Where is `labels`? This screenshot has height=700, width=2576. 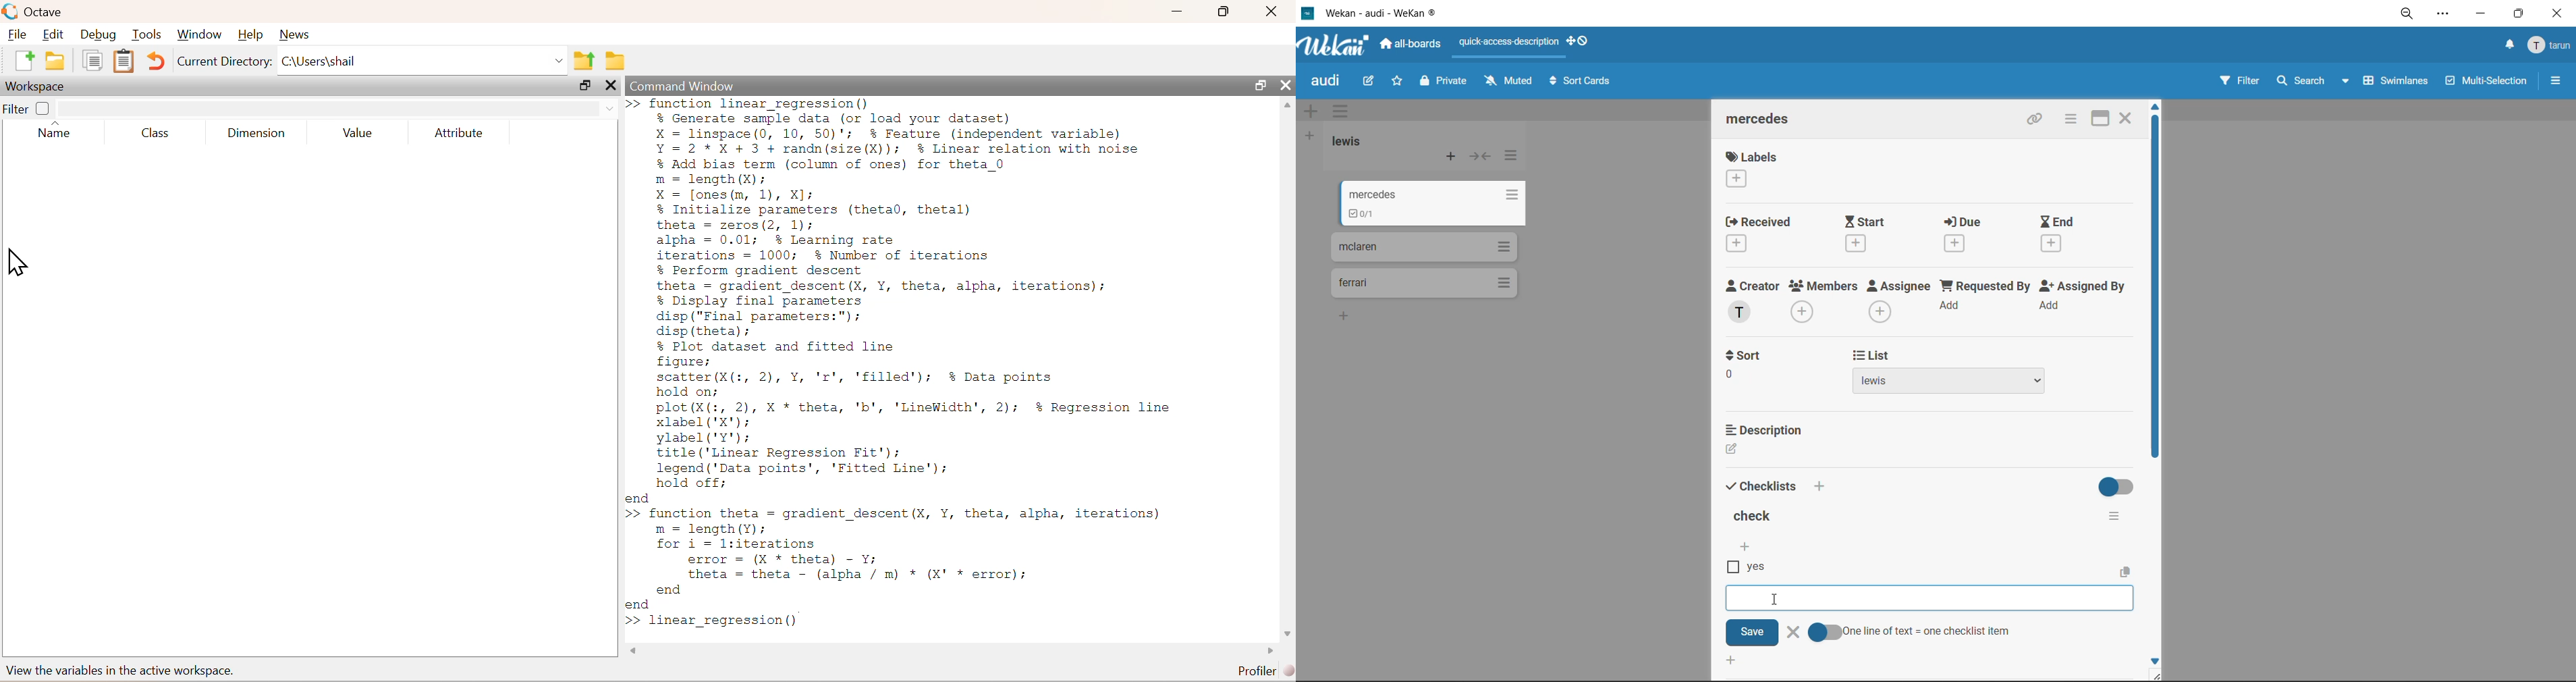
labels is located at coordinates (1751, 172).